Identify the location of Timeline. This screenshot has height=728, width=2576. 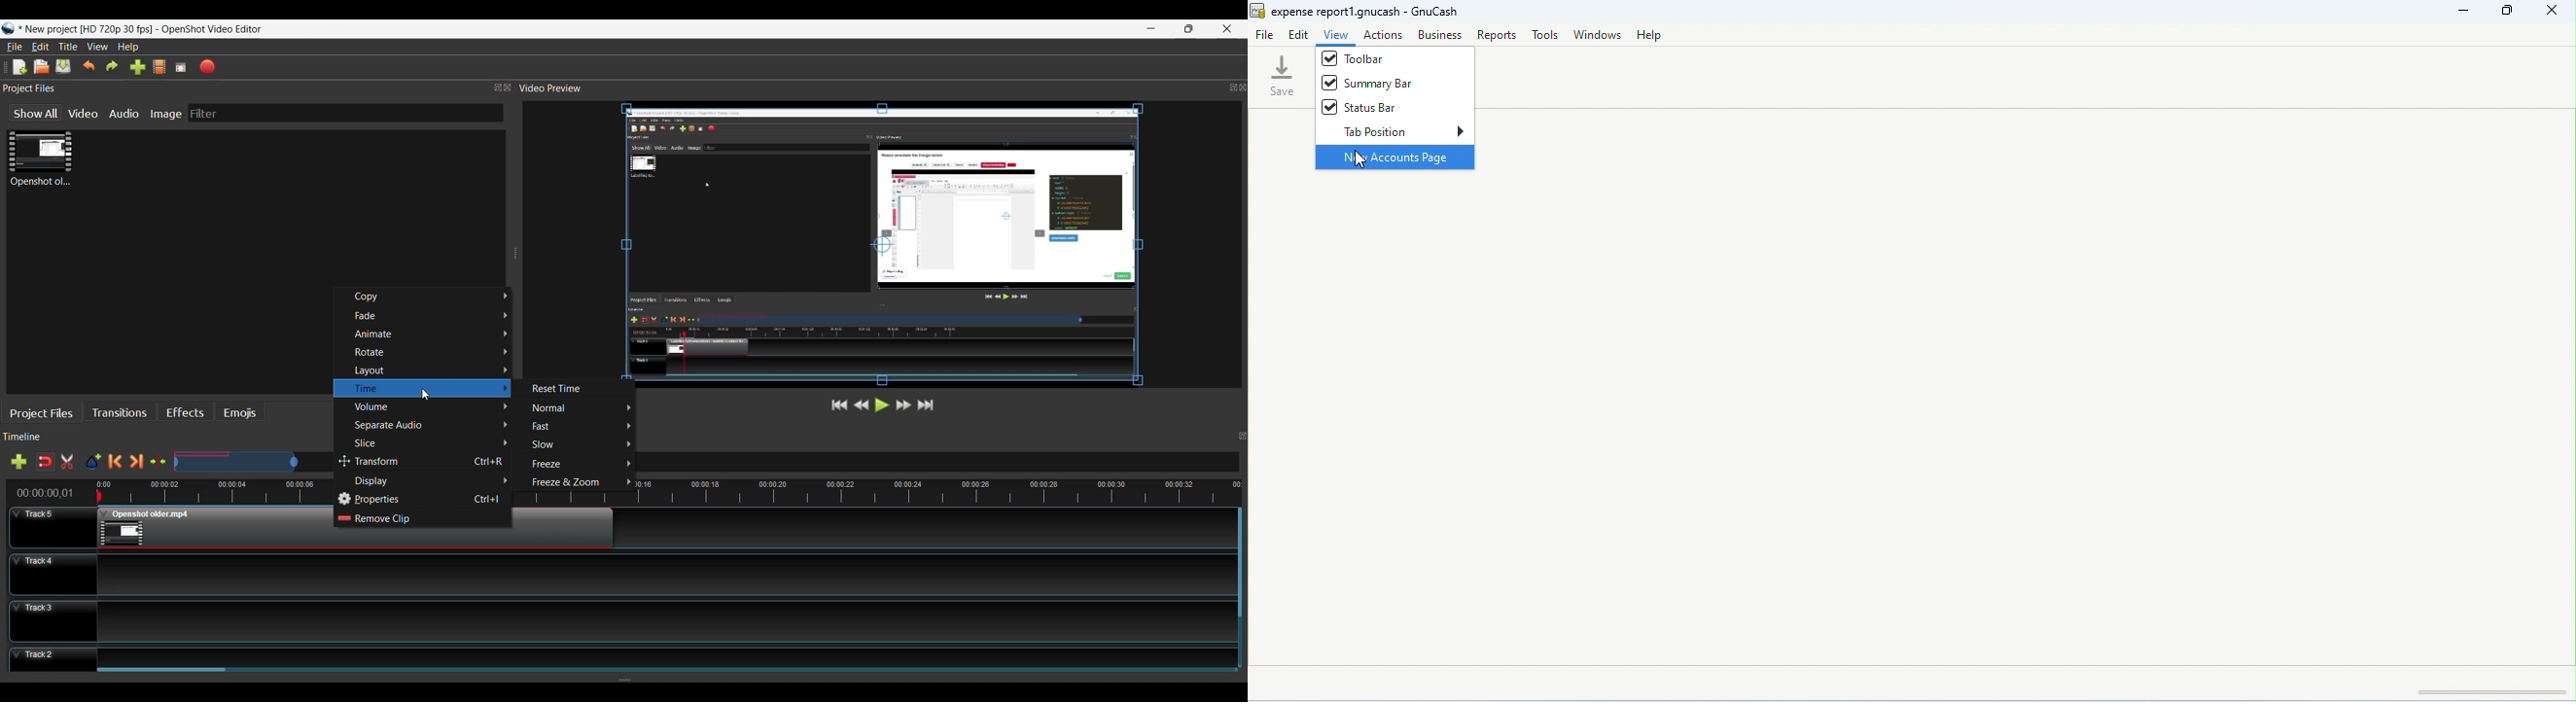
(168, 491).